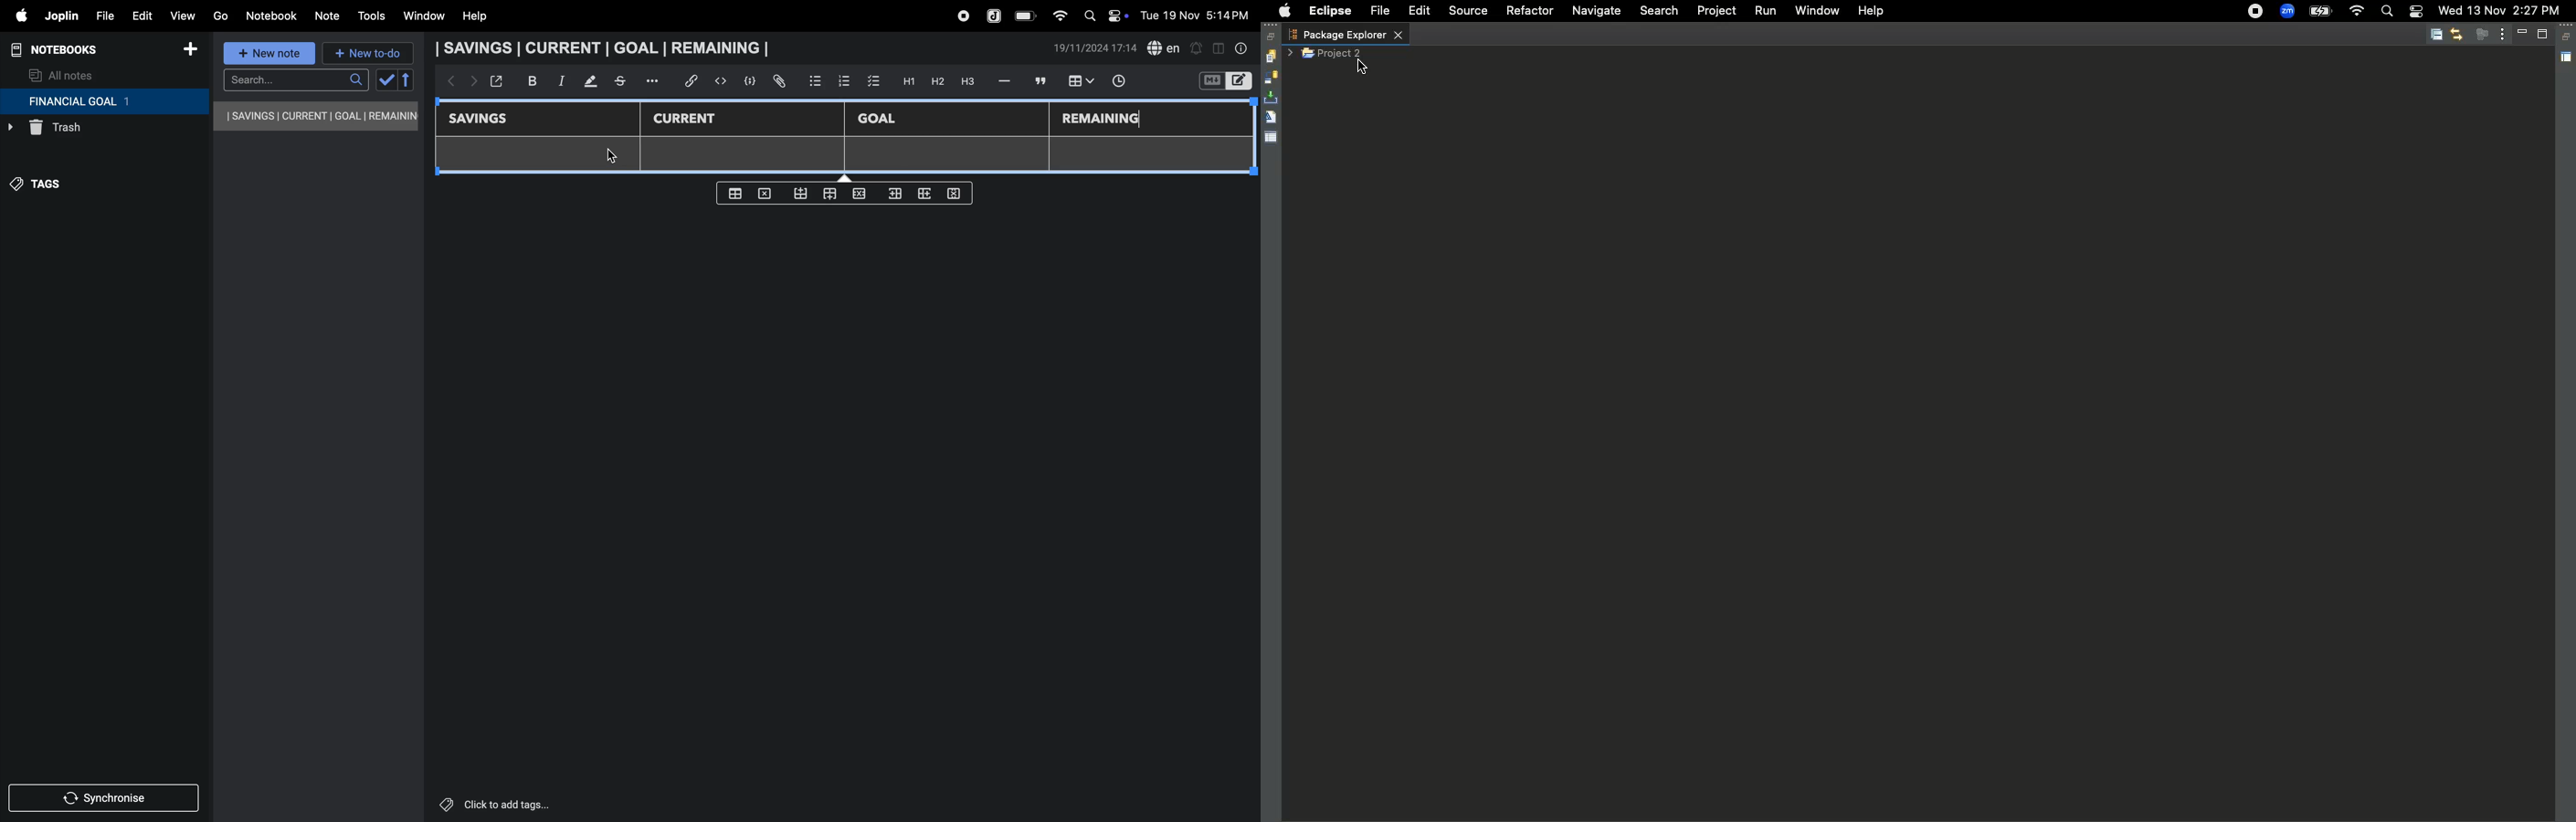 This screenshot has height=840, width=2576. I want to click on bullet list, so click(815, 79).